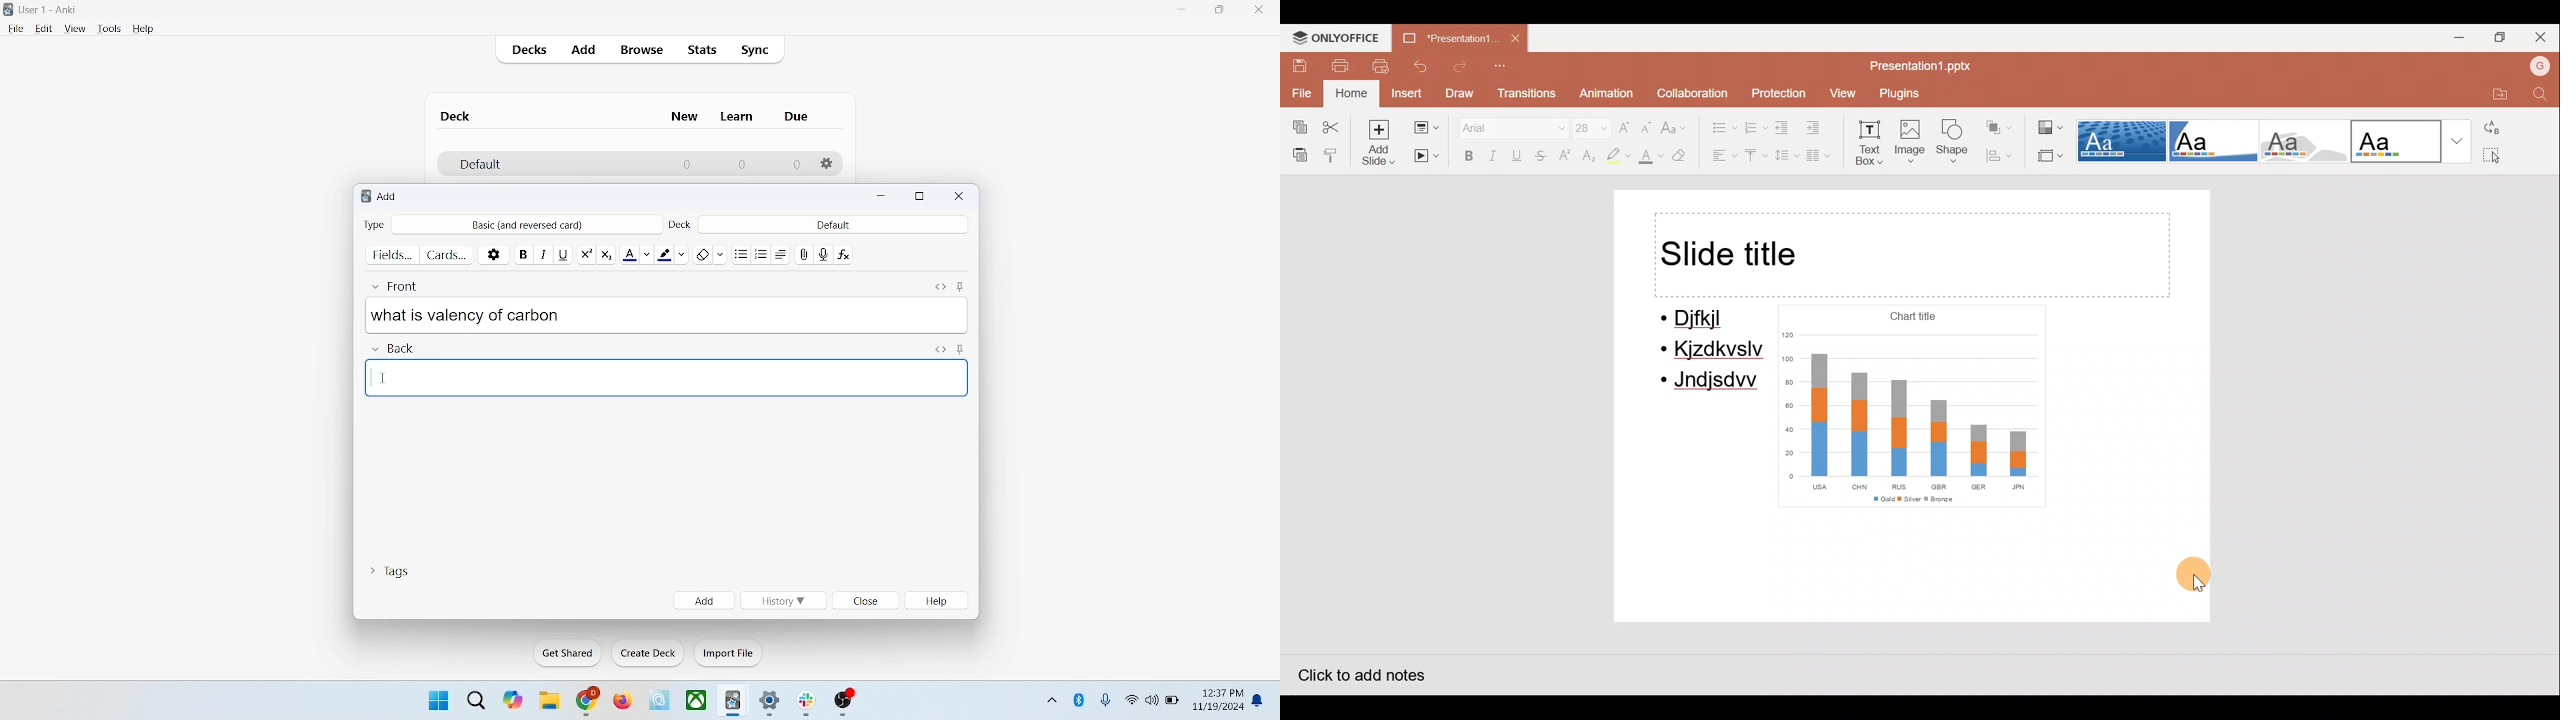  Describe the element at coordinates (786, 254) in the screenshot. I see `alignment` at that location.